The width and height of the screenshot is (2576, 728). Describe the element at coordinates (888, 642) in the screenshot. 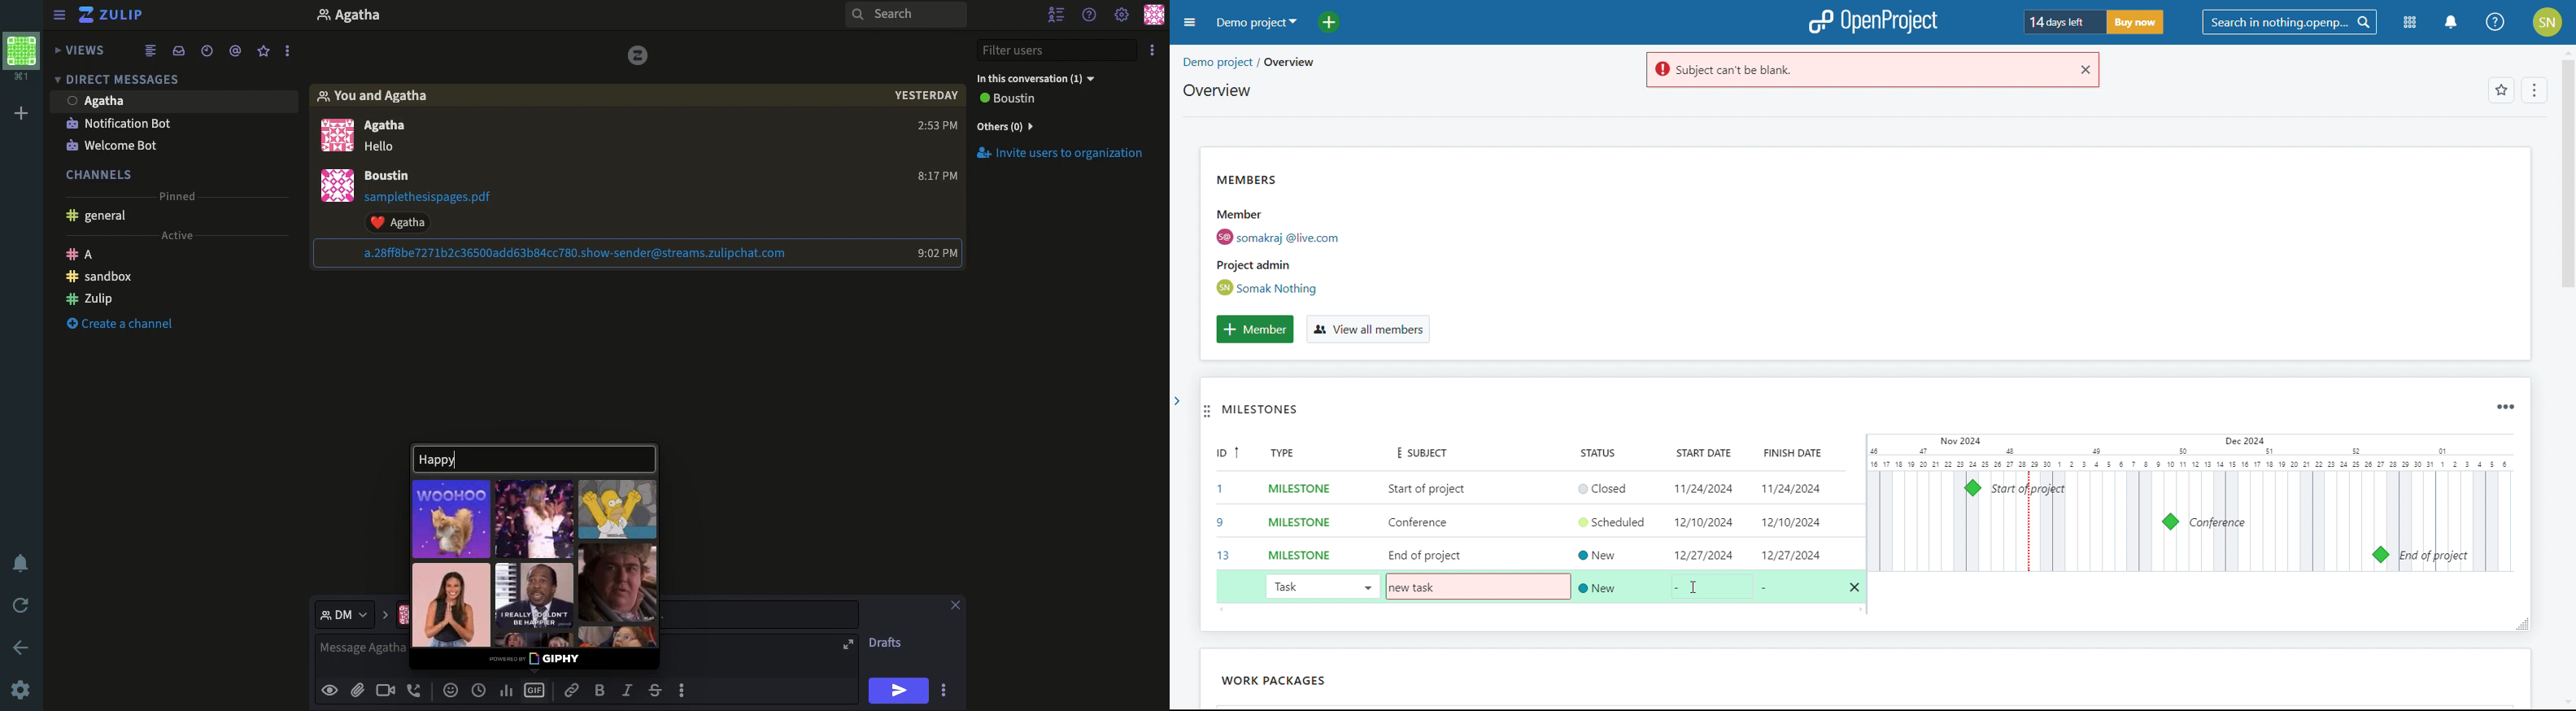

I see `Drafts` at that location.